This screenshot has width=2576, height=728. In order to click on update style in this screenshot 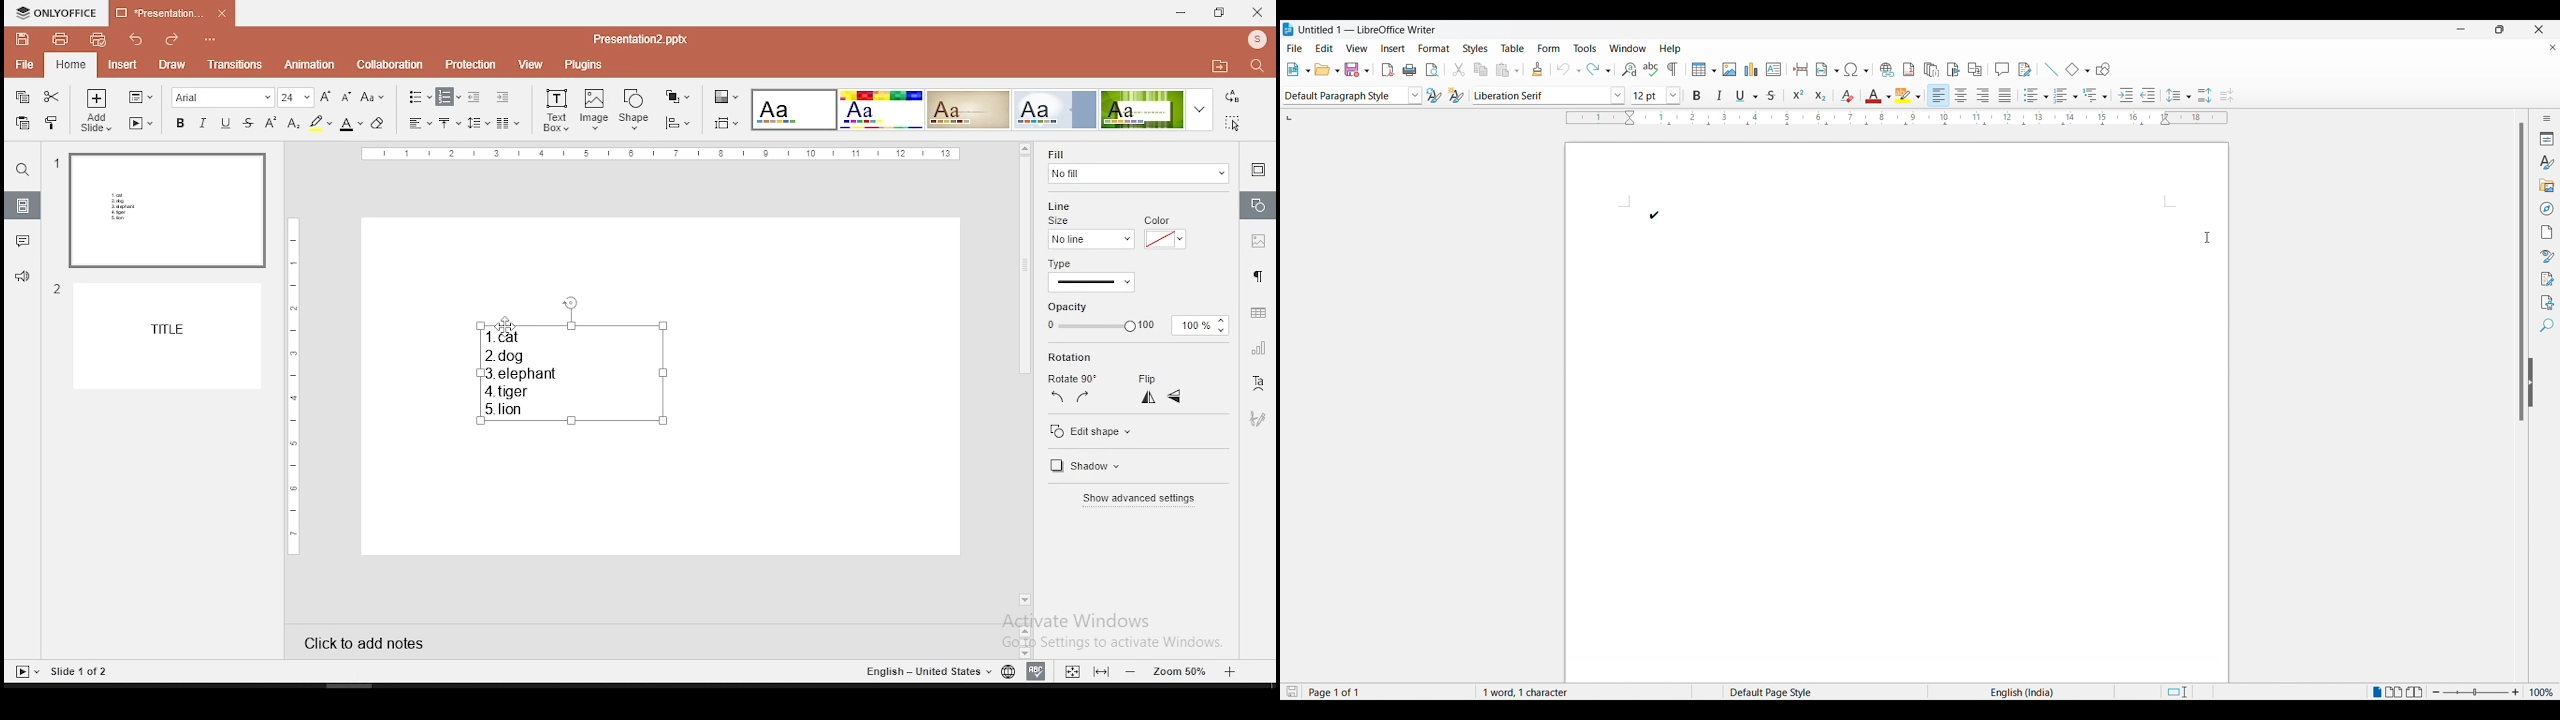, I will do `click(1432, 96)`.